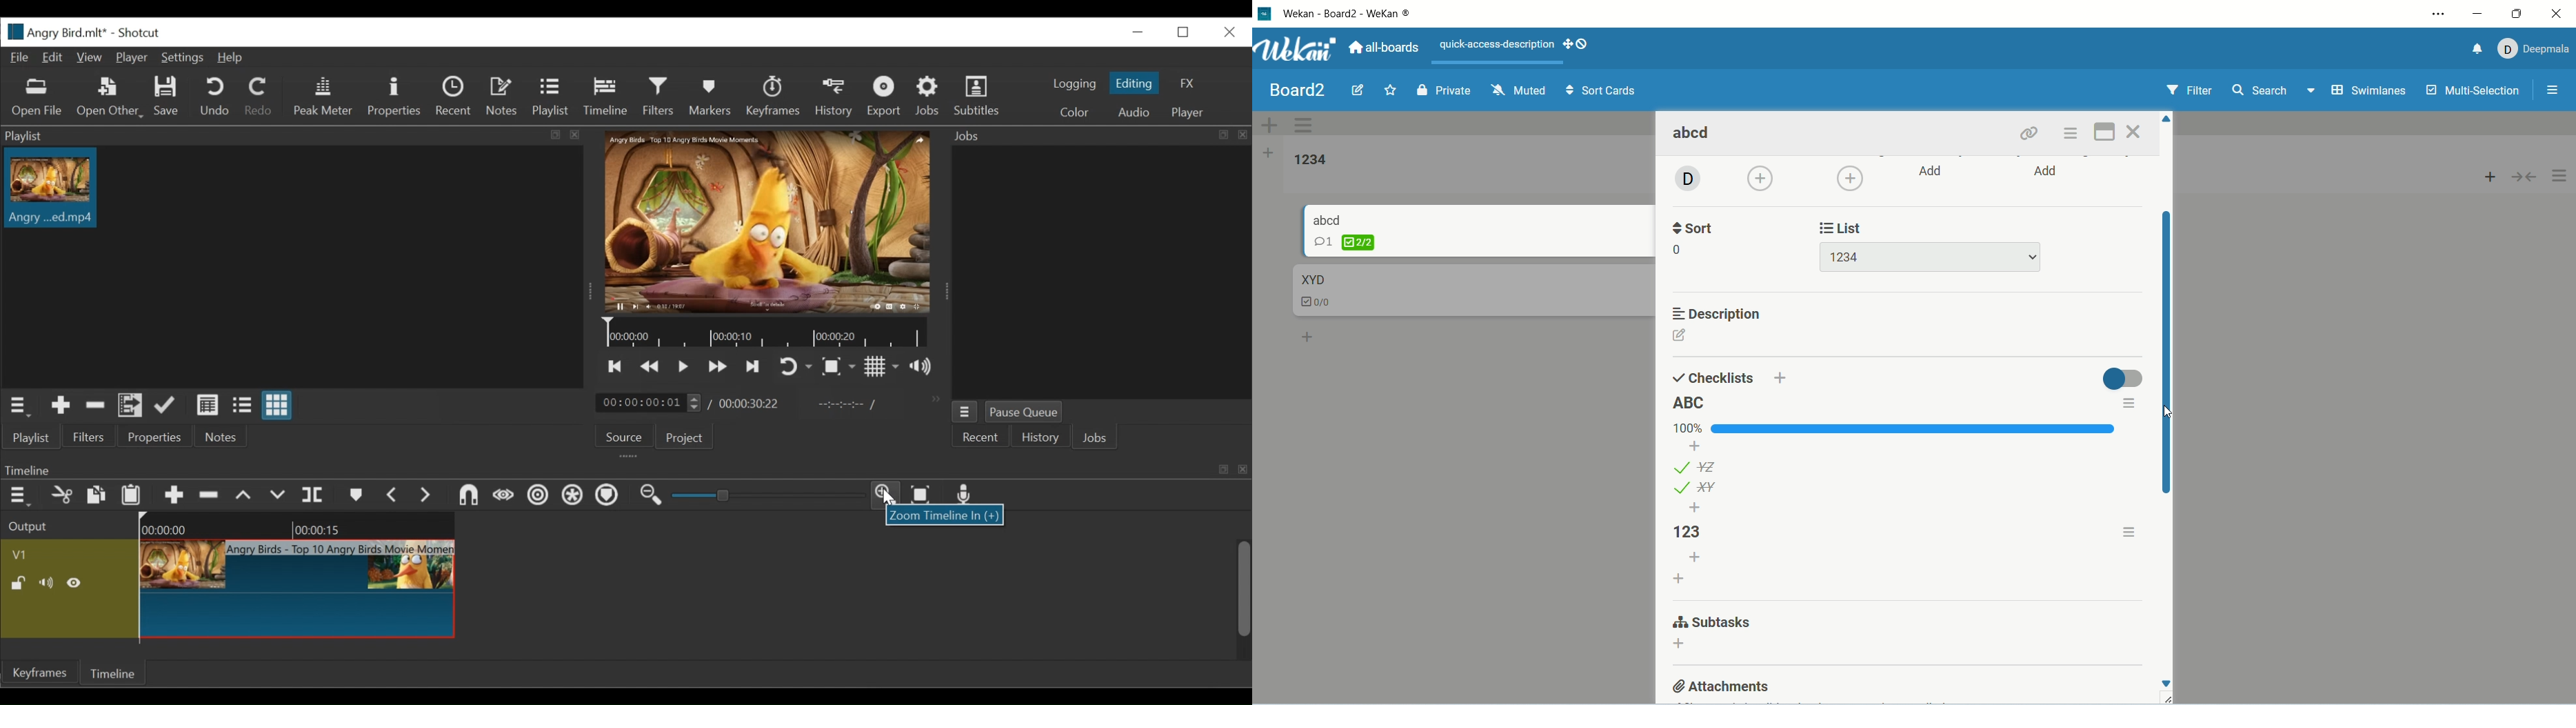 This screenshot has width=2576, height=728. Describe the element at coordinates (1270, 153) in the screenshot. I see `add list` at that location.